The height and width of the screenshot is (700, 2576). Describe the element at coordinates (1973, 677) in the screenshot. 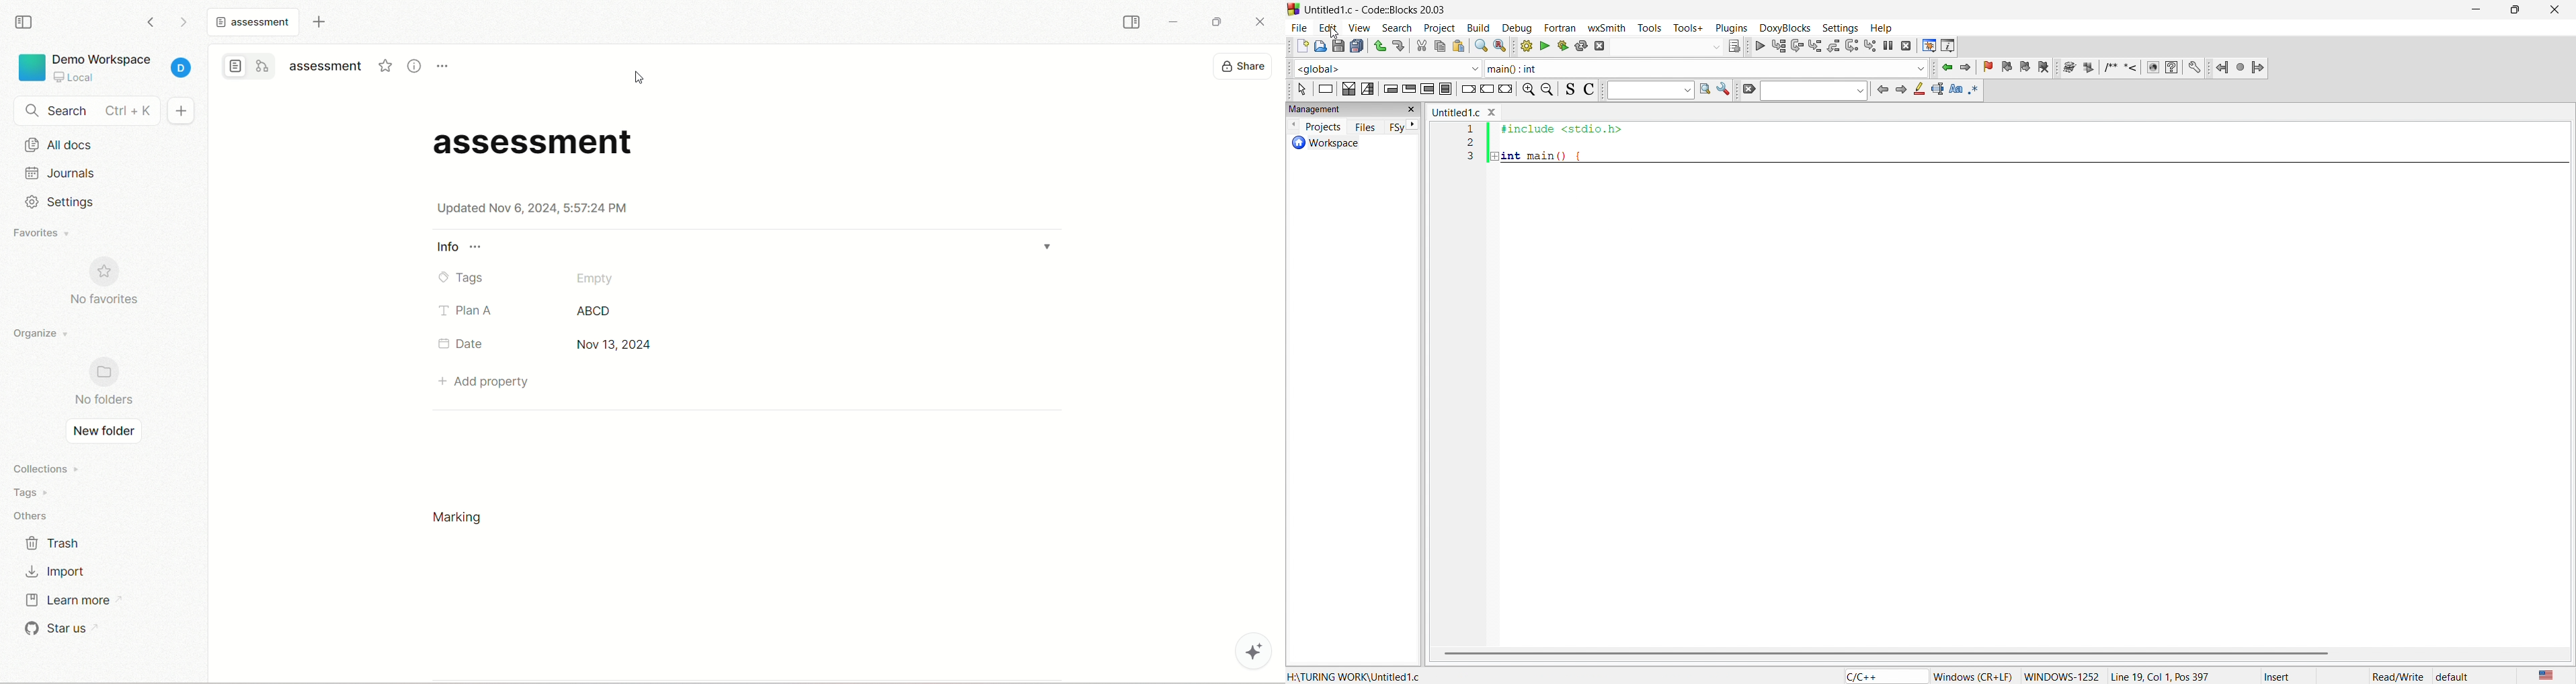

I see `Windows (CR+LF)` at that location.